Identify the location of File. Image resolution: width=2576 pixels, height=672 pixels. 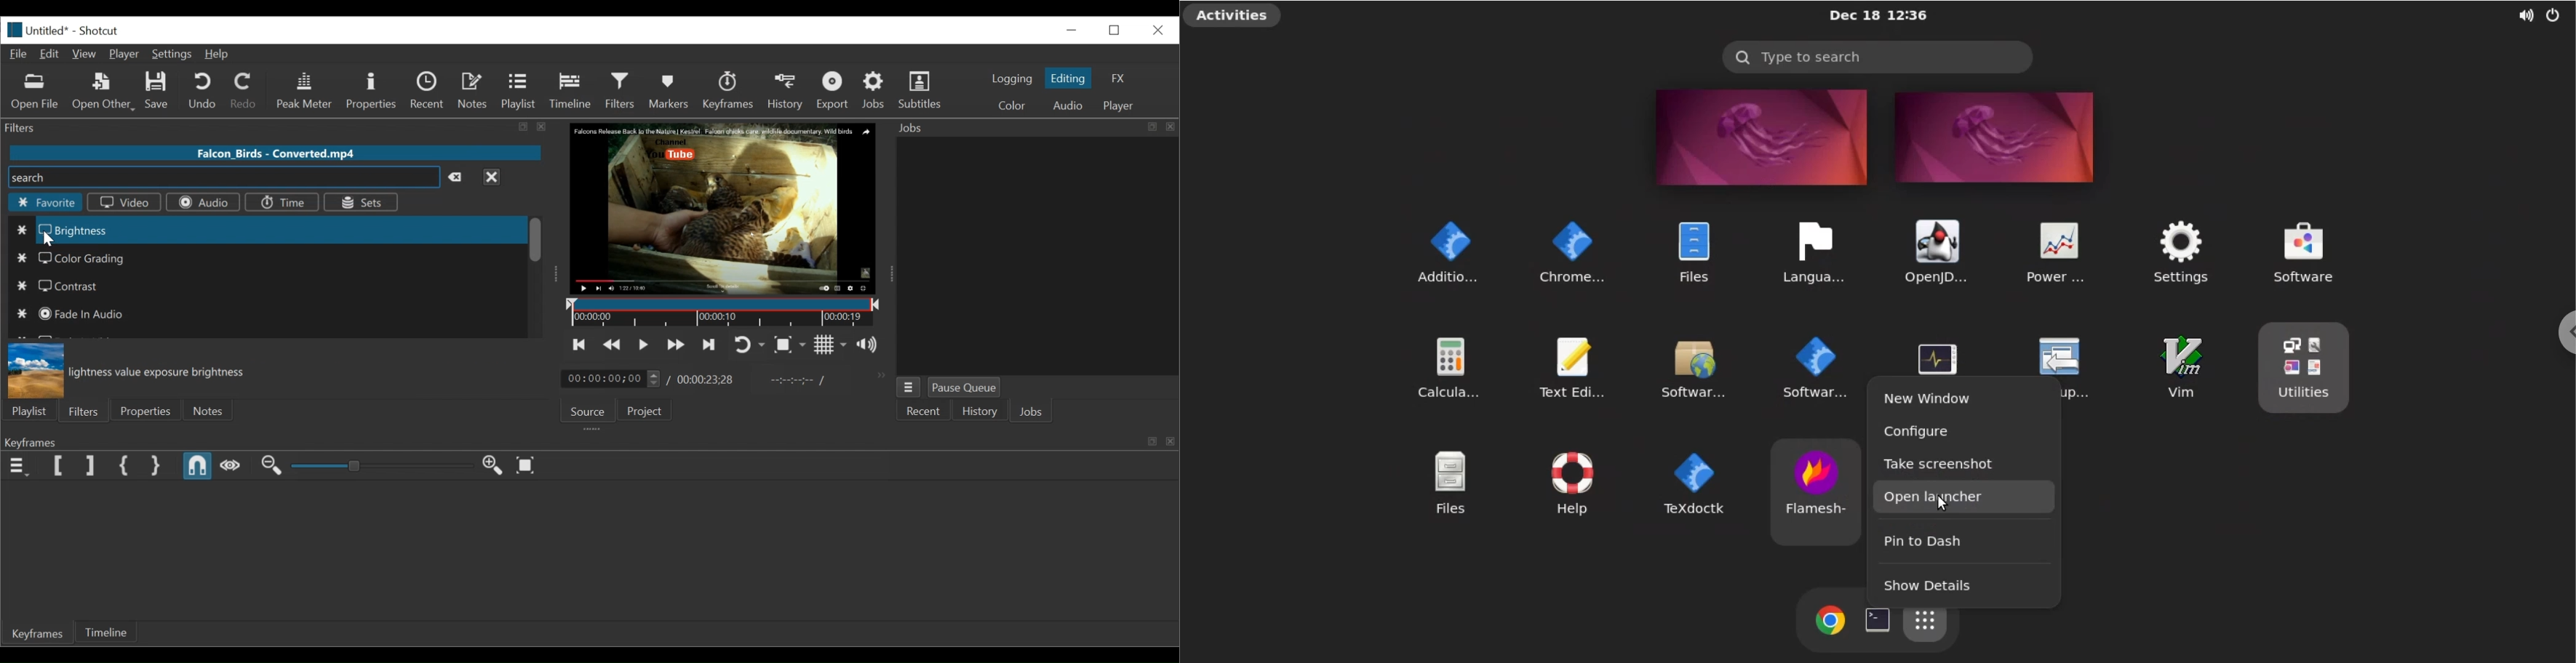
(18, 54).